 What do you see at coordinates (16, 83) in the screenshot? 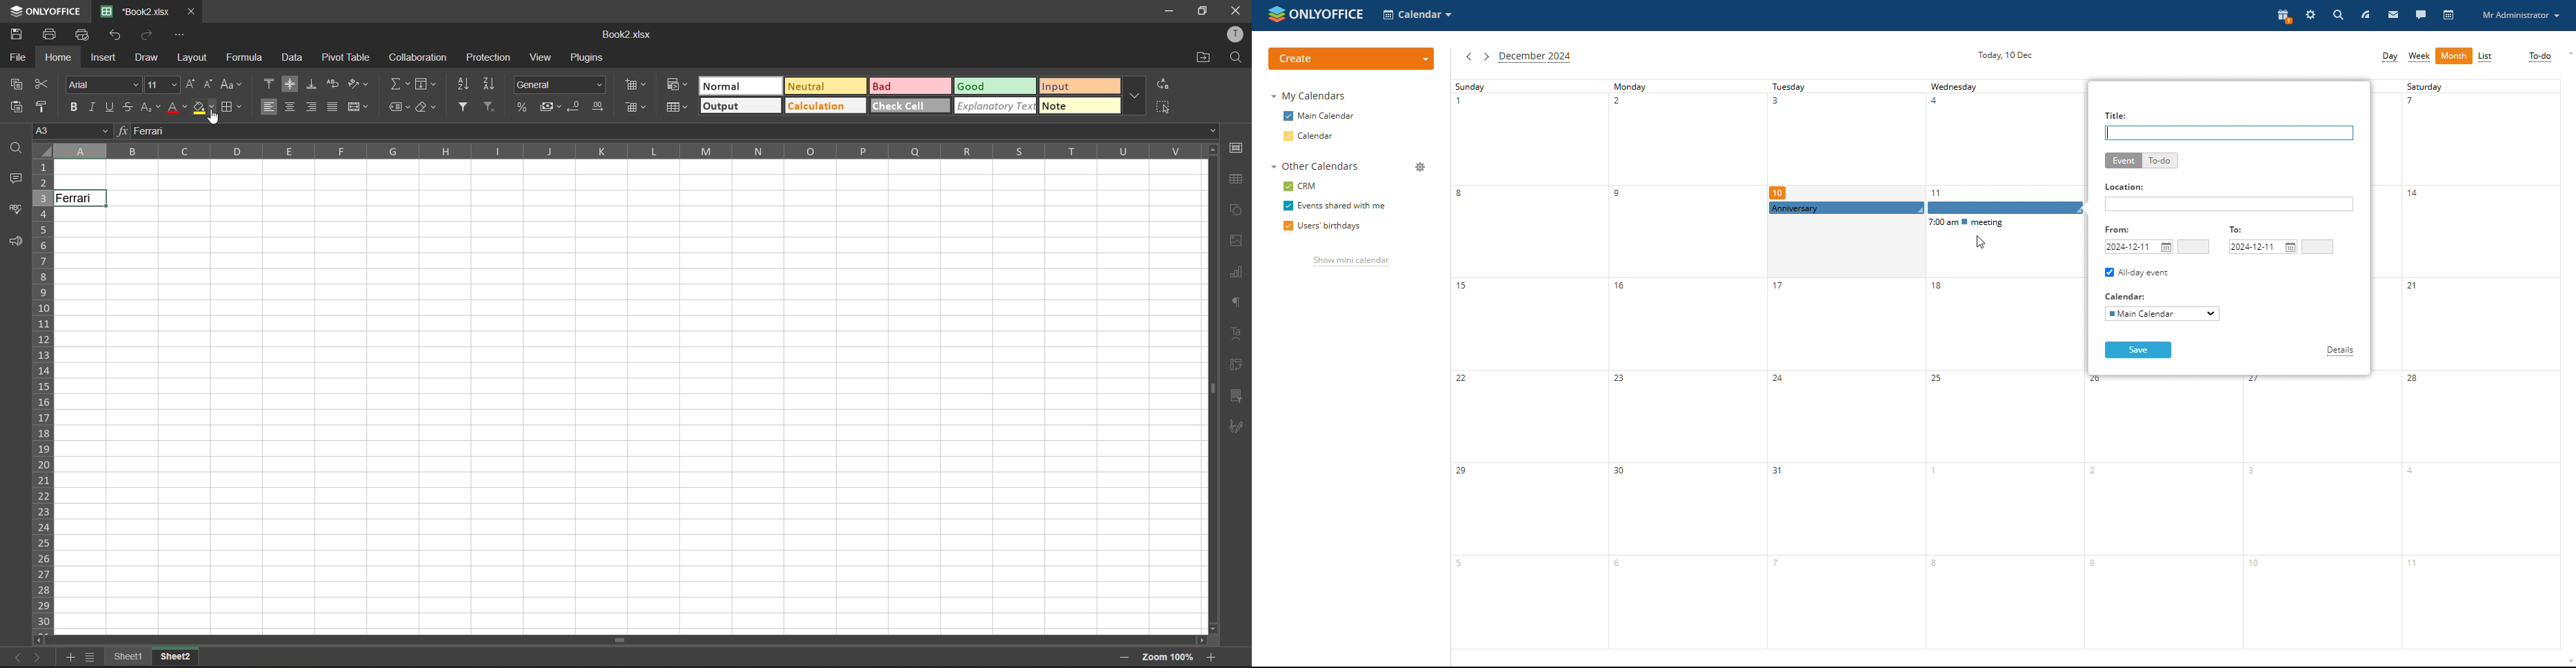
I see `copy` at bounding box center [16, 83].